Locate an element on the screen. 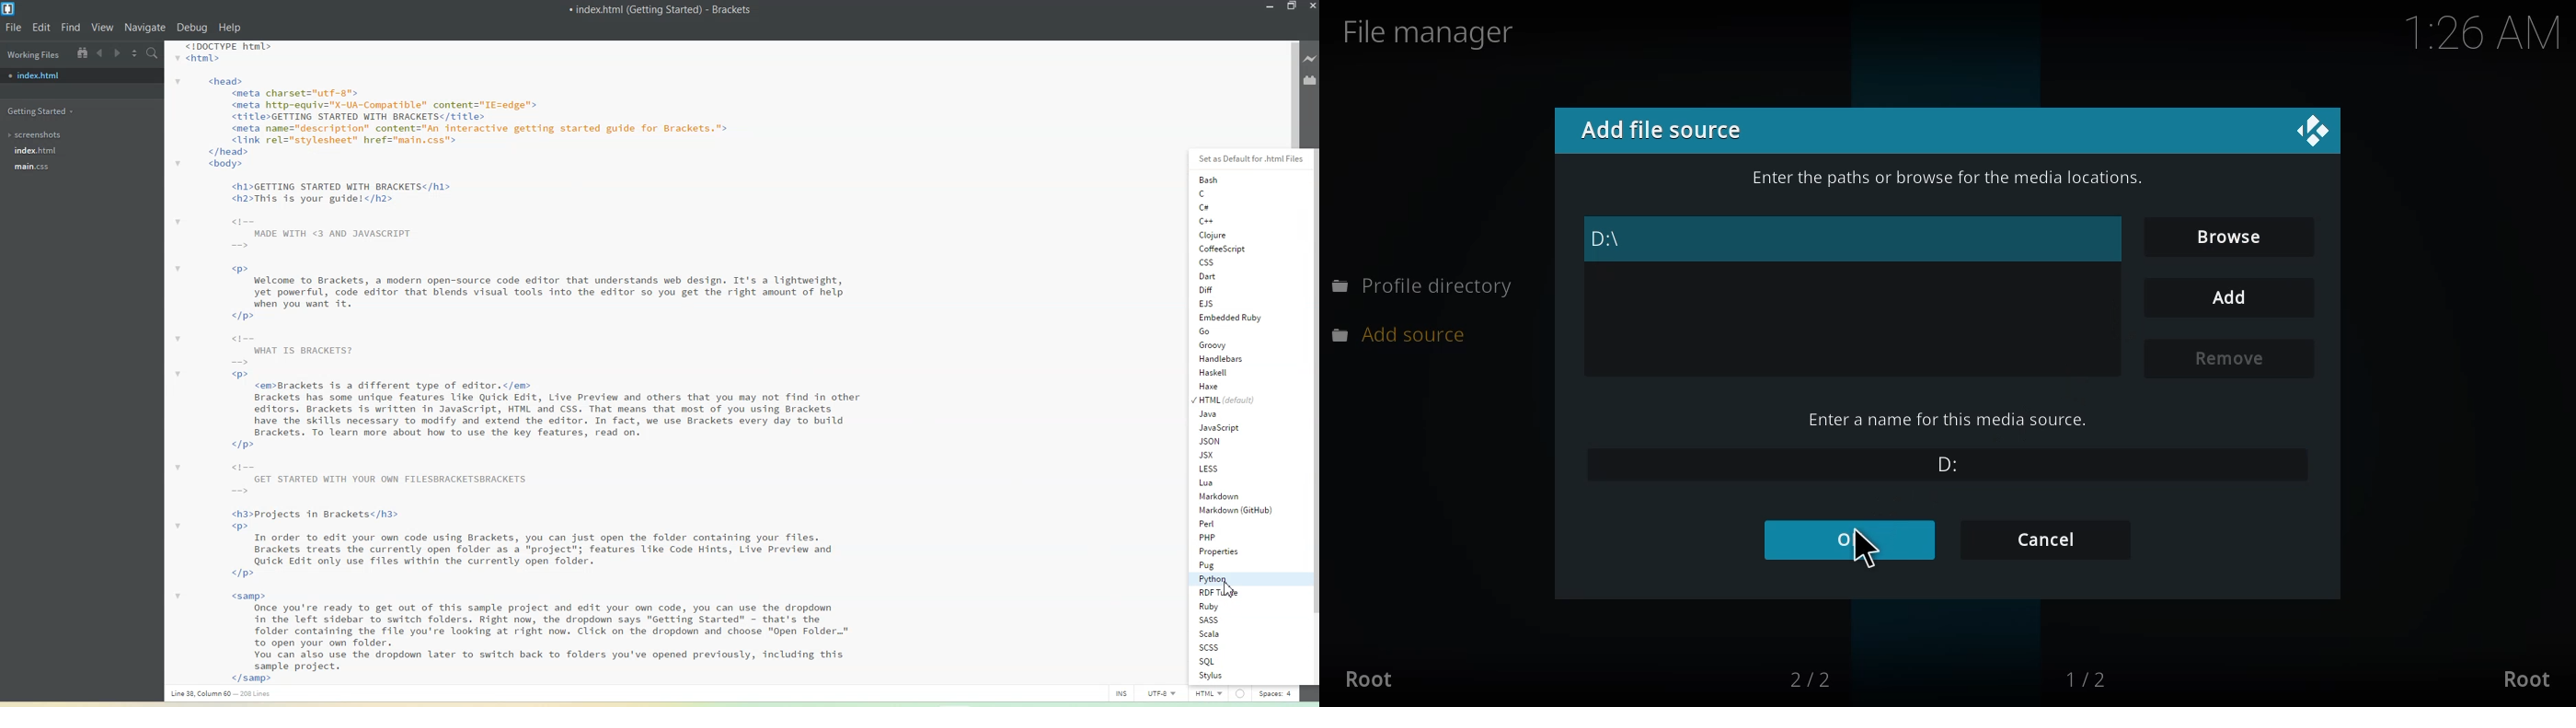  close is located at coordinates (2284, 133).